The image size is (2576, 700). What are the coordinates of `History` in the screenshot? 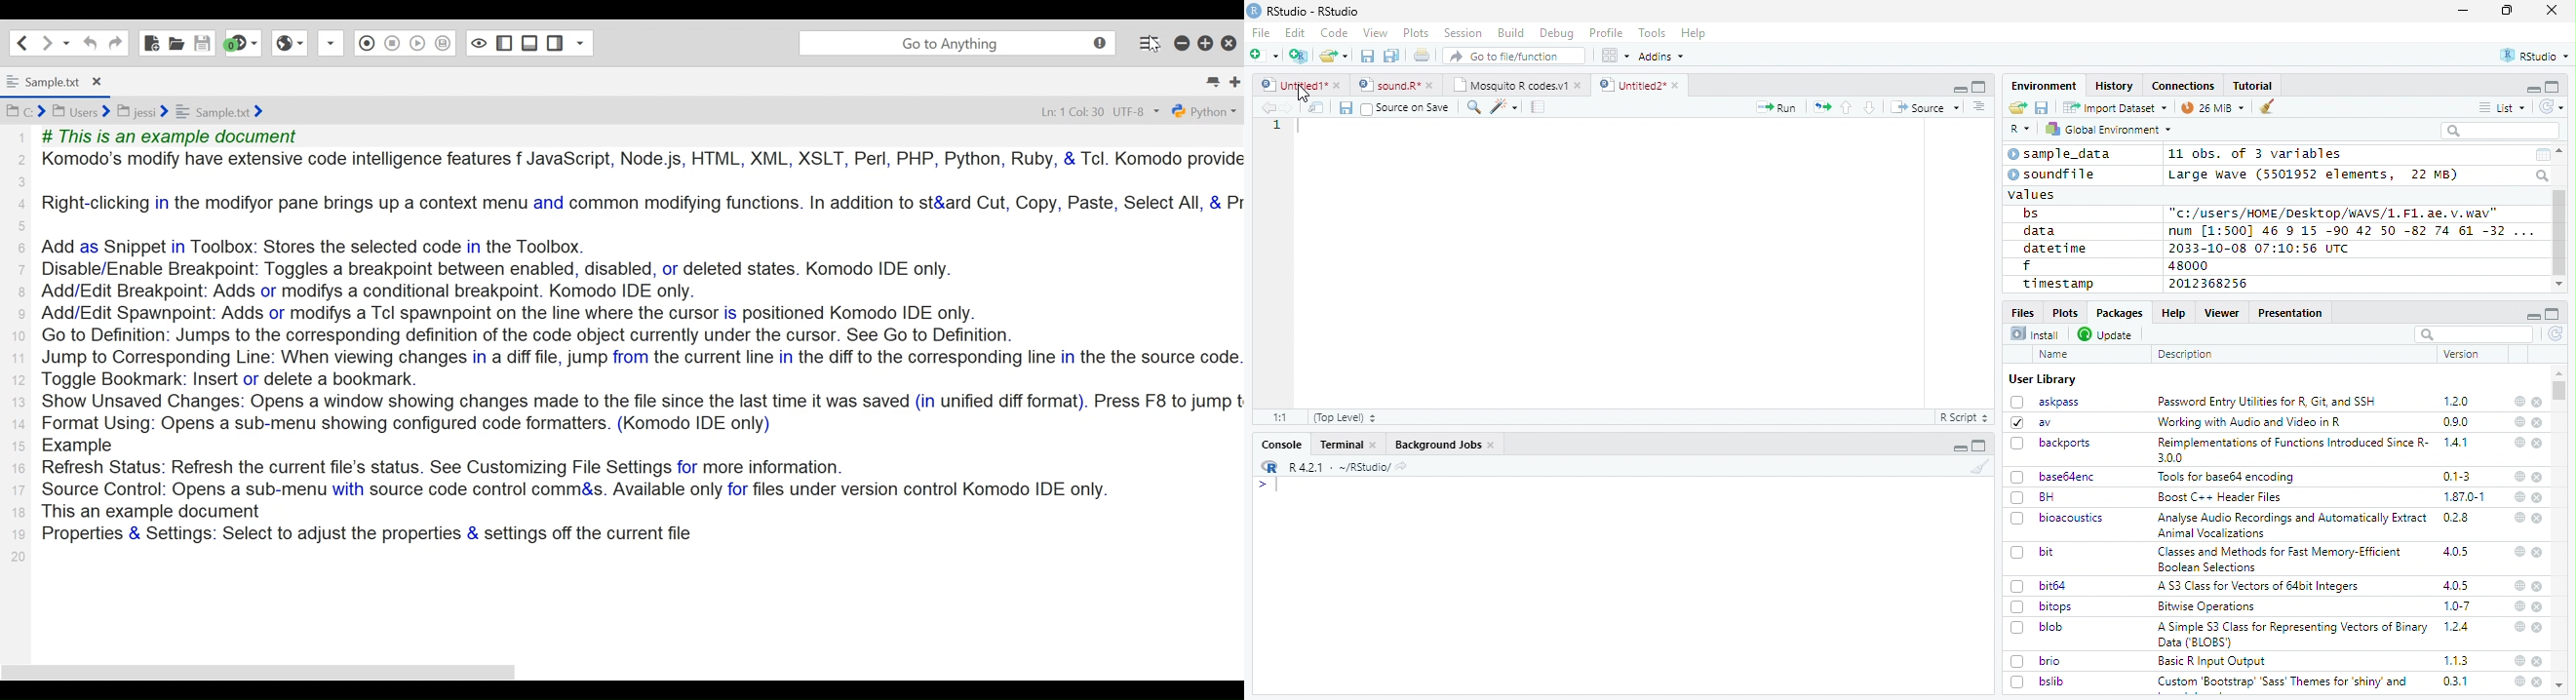 It's located at (2115, 86).